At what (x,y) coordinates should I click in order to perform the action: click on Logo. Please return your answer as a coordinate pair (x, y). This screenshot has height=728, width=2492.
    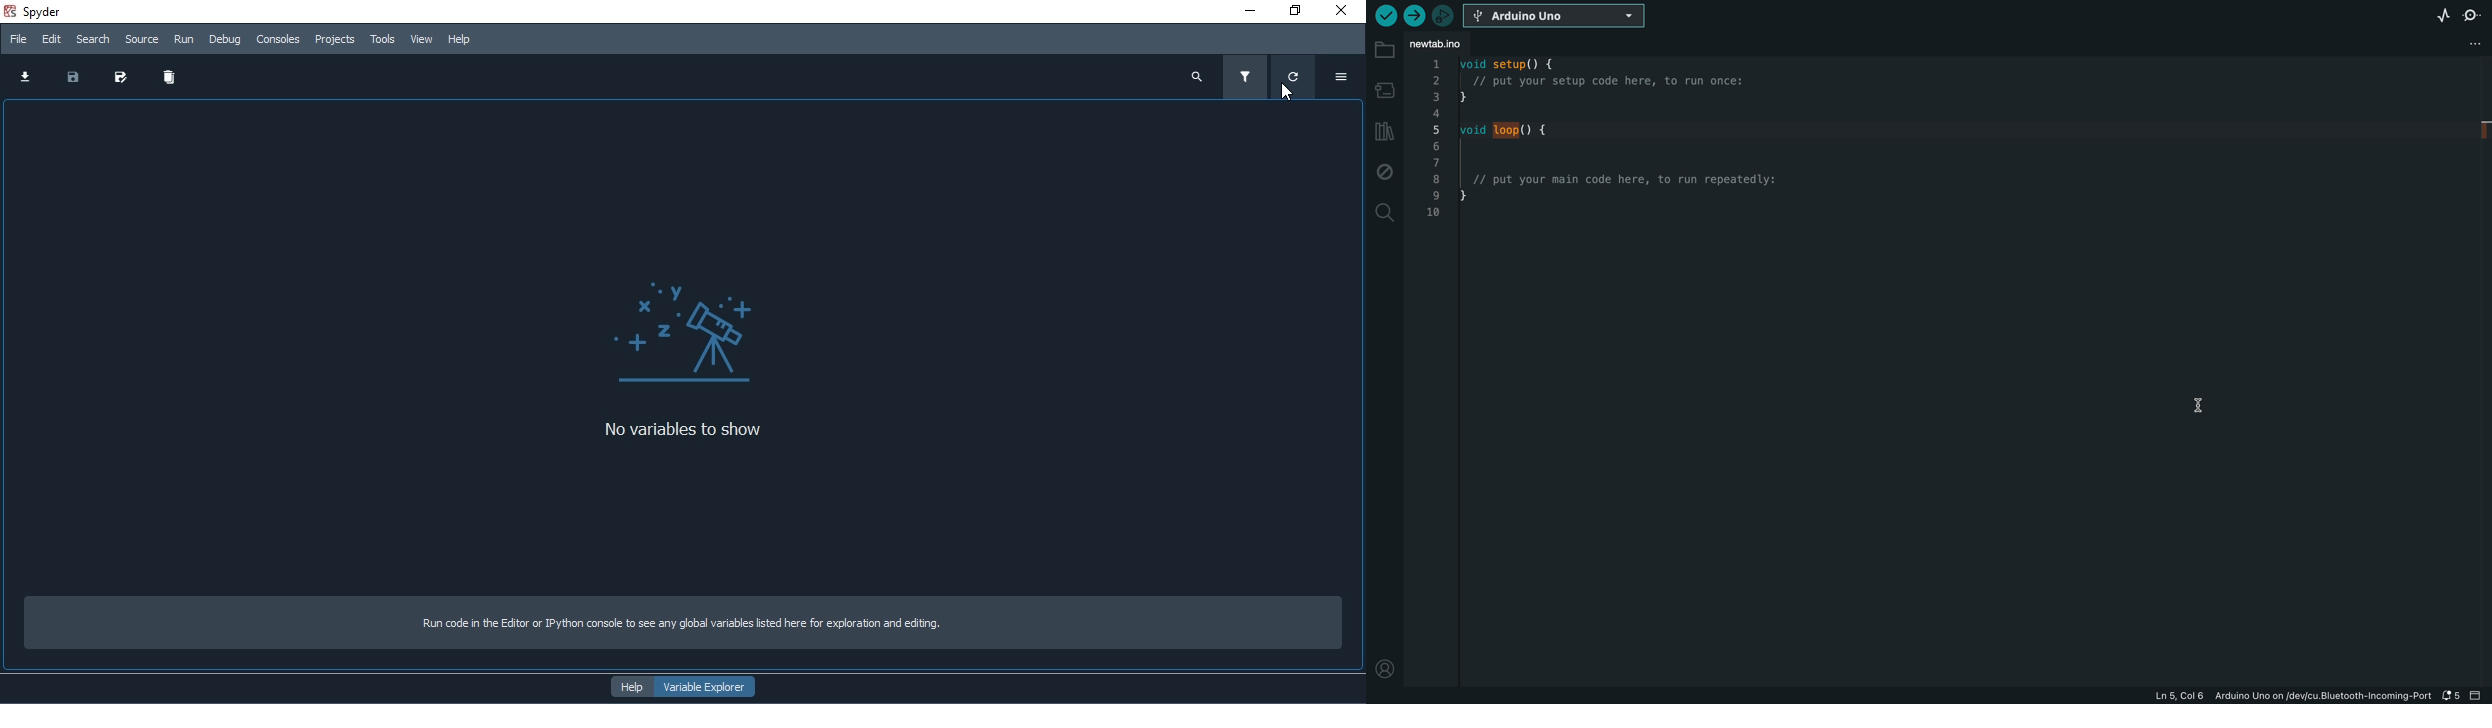
    Looking at the image, I should click on (694, 320).